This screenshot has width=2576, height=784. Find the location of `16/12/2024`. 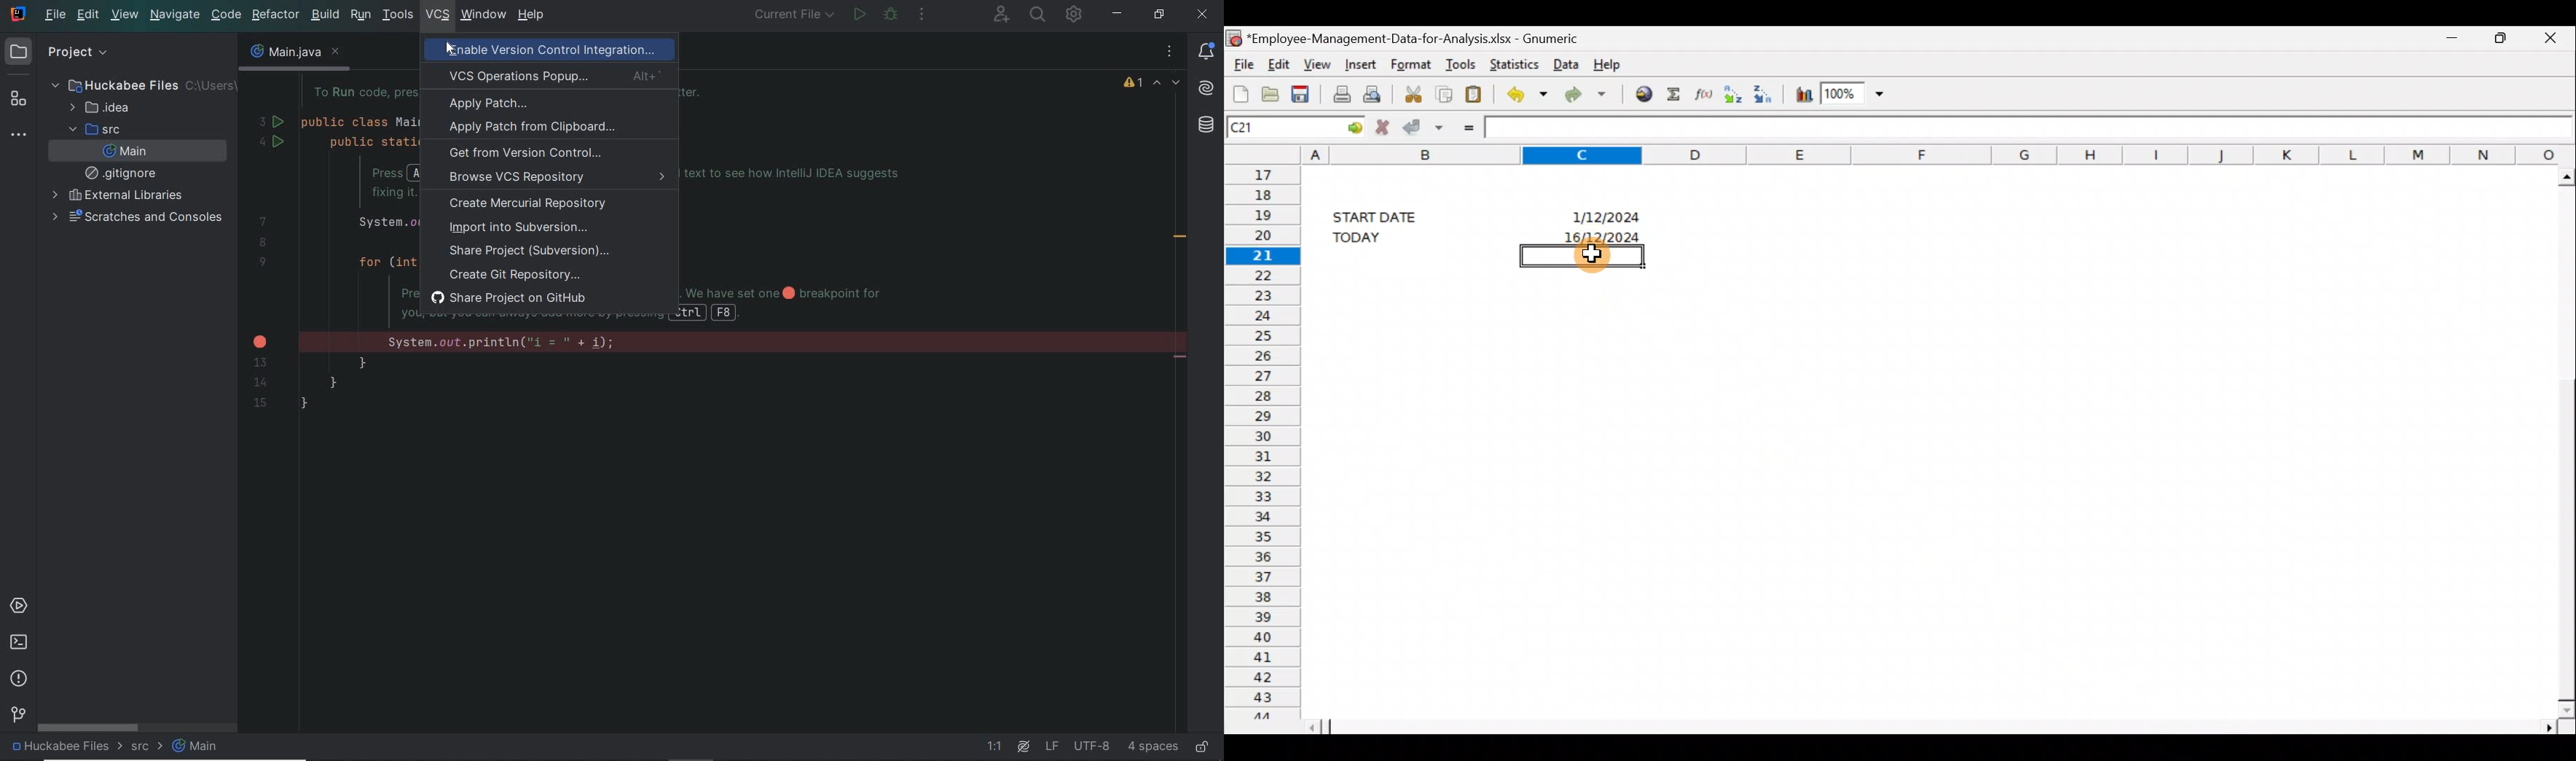

16/12/2024 is located at coordinates (1606, 235).